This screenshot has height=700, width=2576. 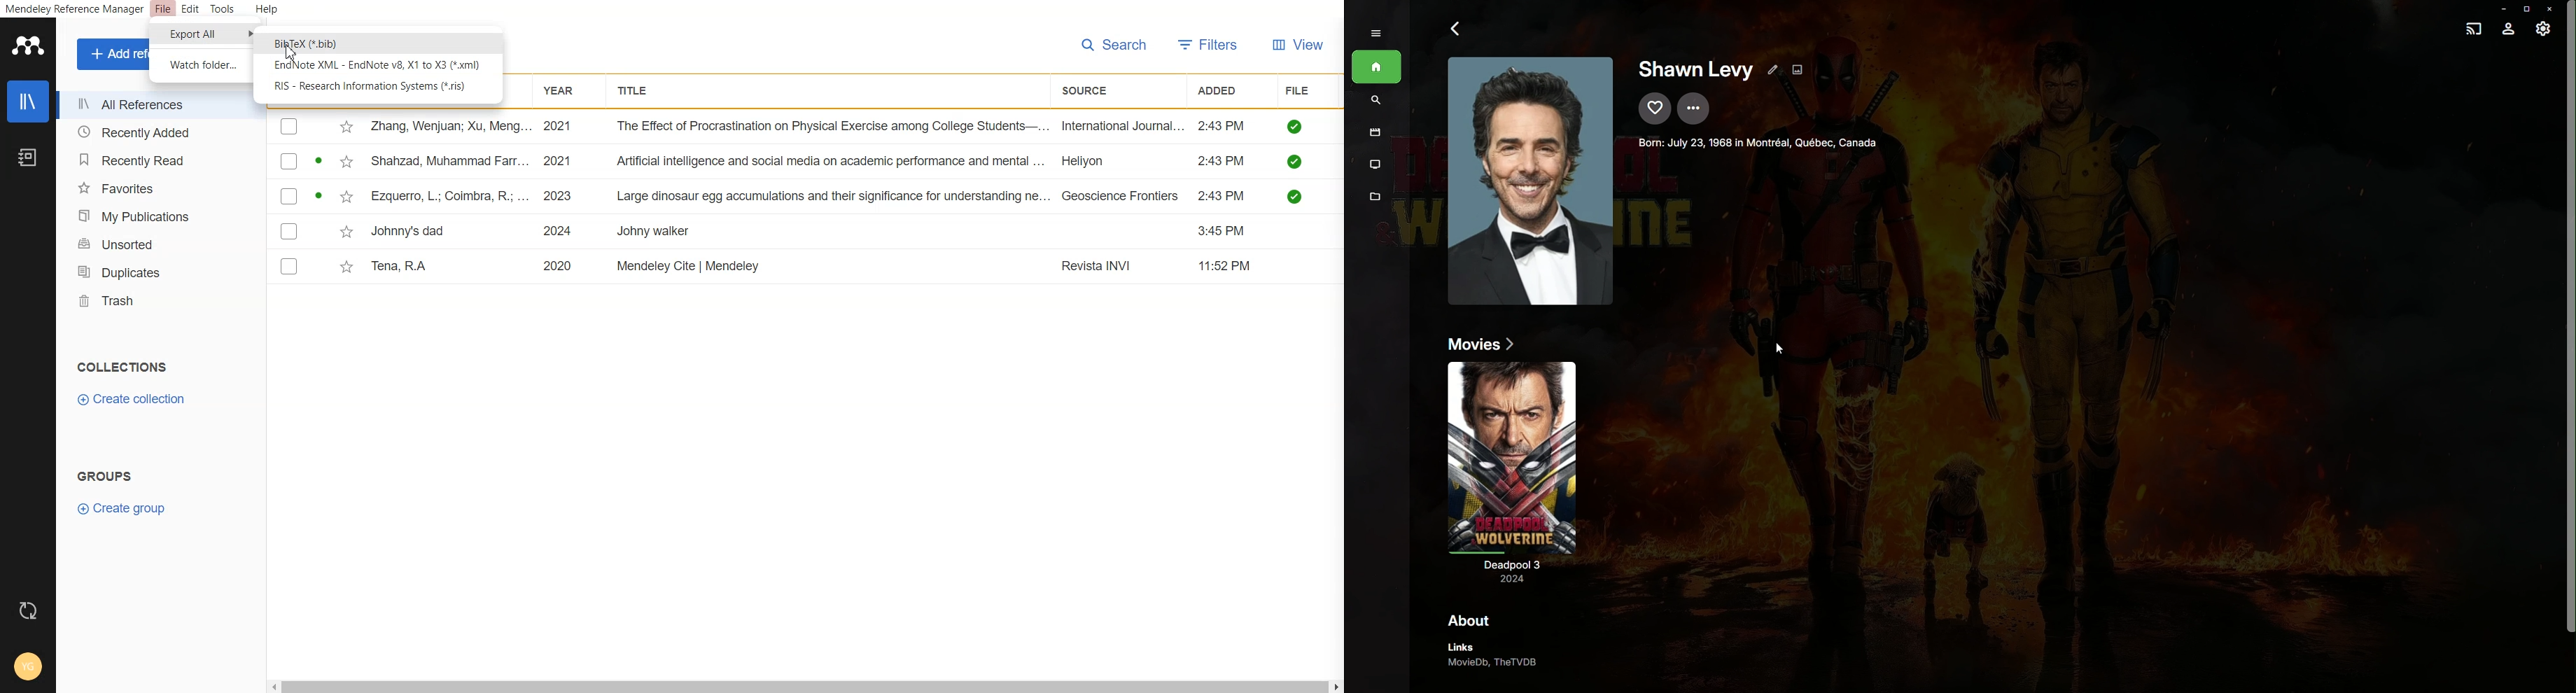 I want to click on checkbox, so click(x=289, y=195).